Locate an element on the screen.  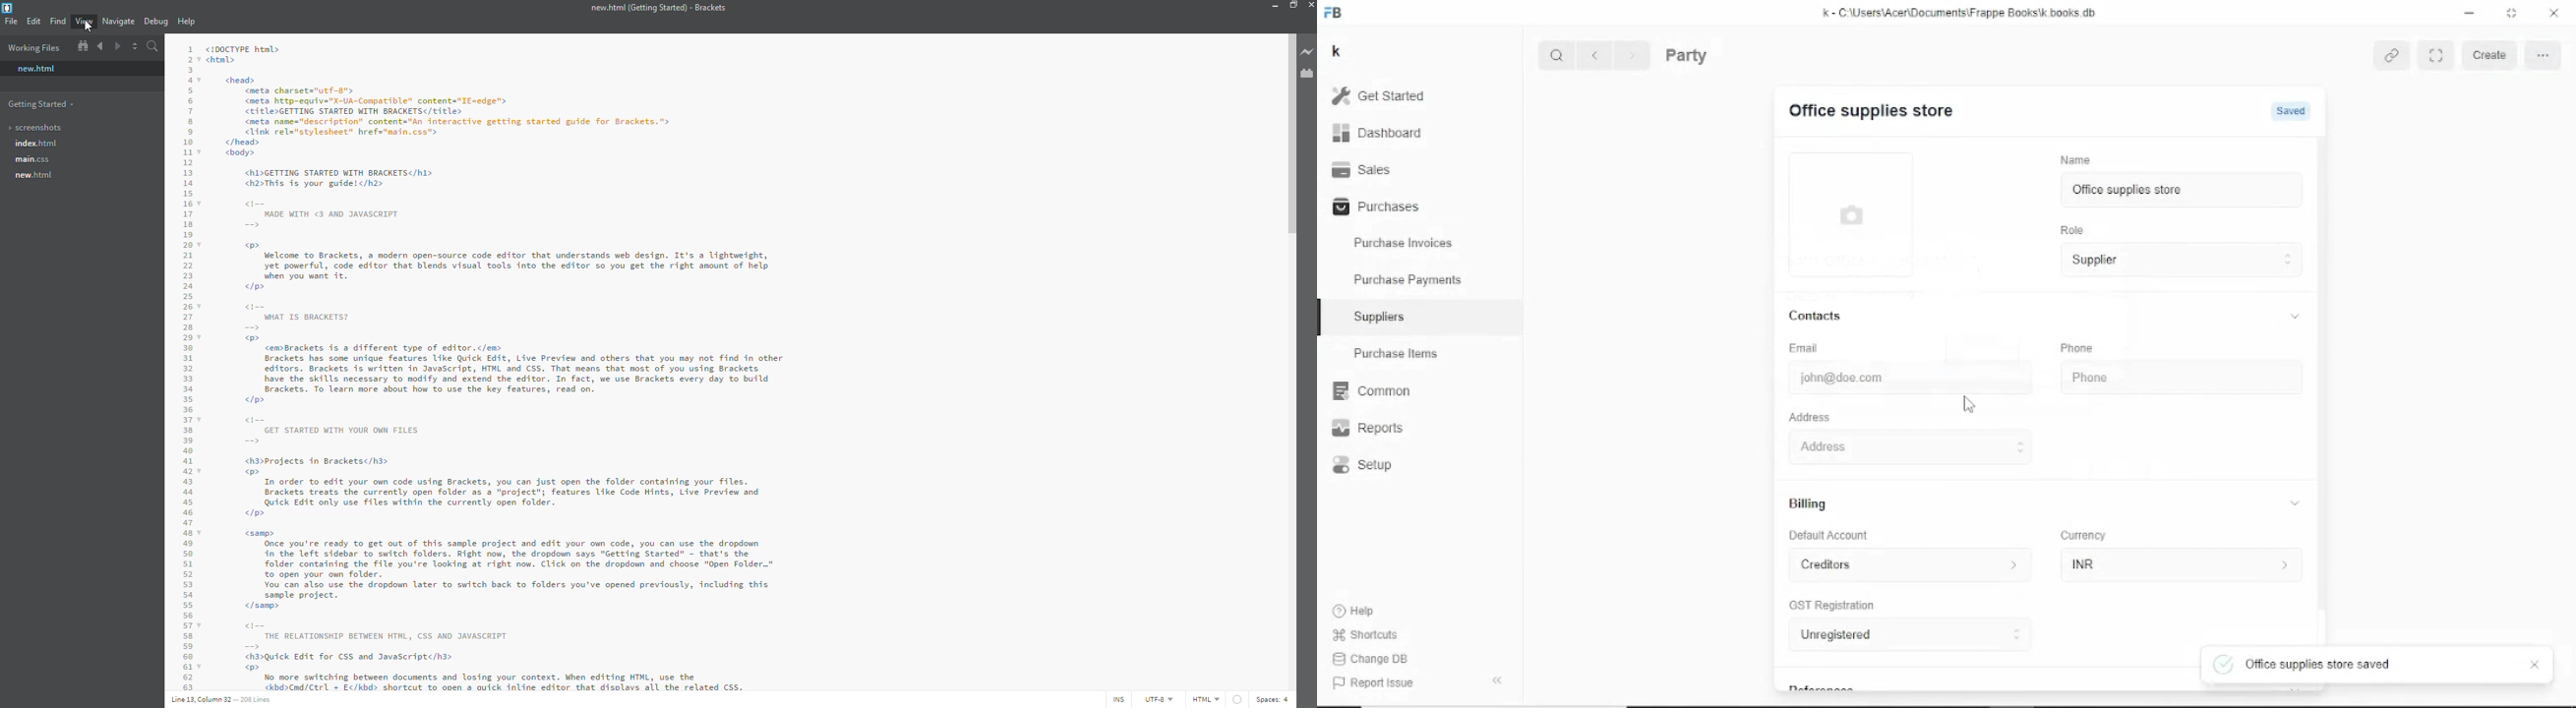
Toggle between form and full width is located at coordinates (2511, 13).